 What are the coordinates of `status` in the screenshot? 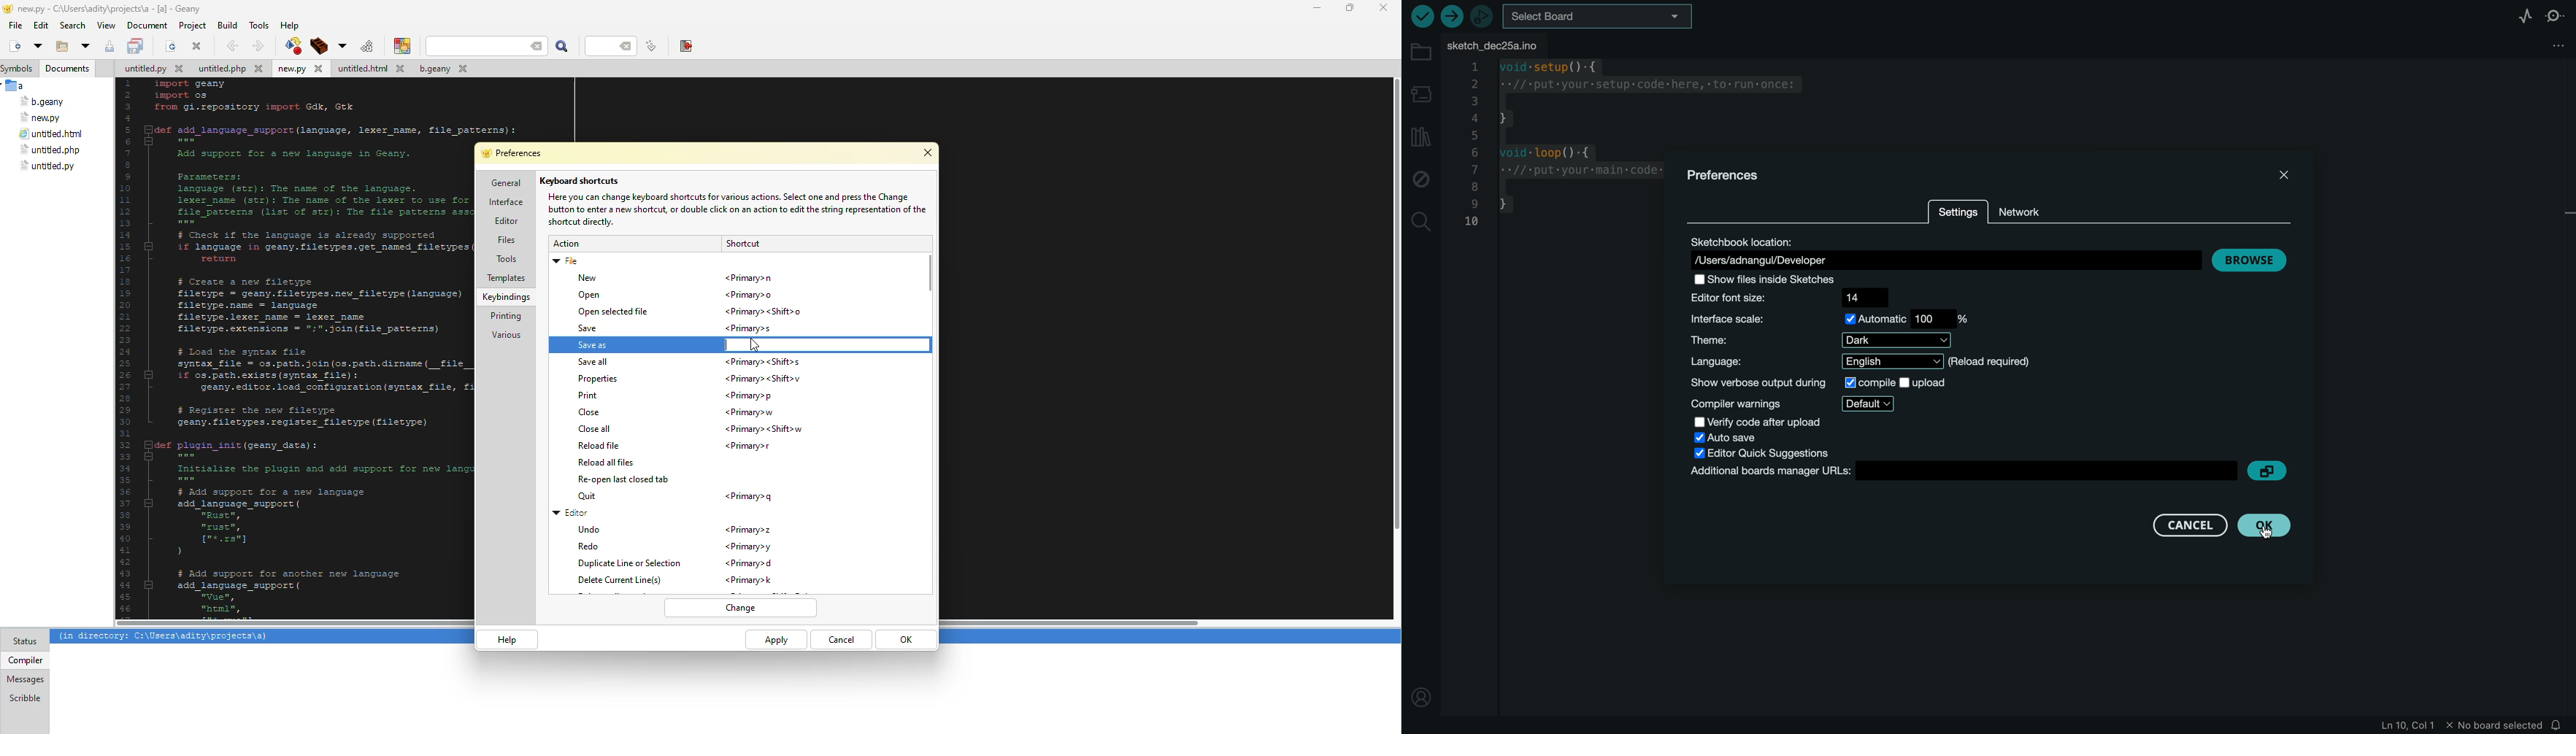 It's located at (25, 641).